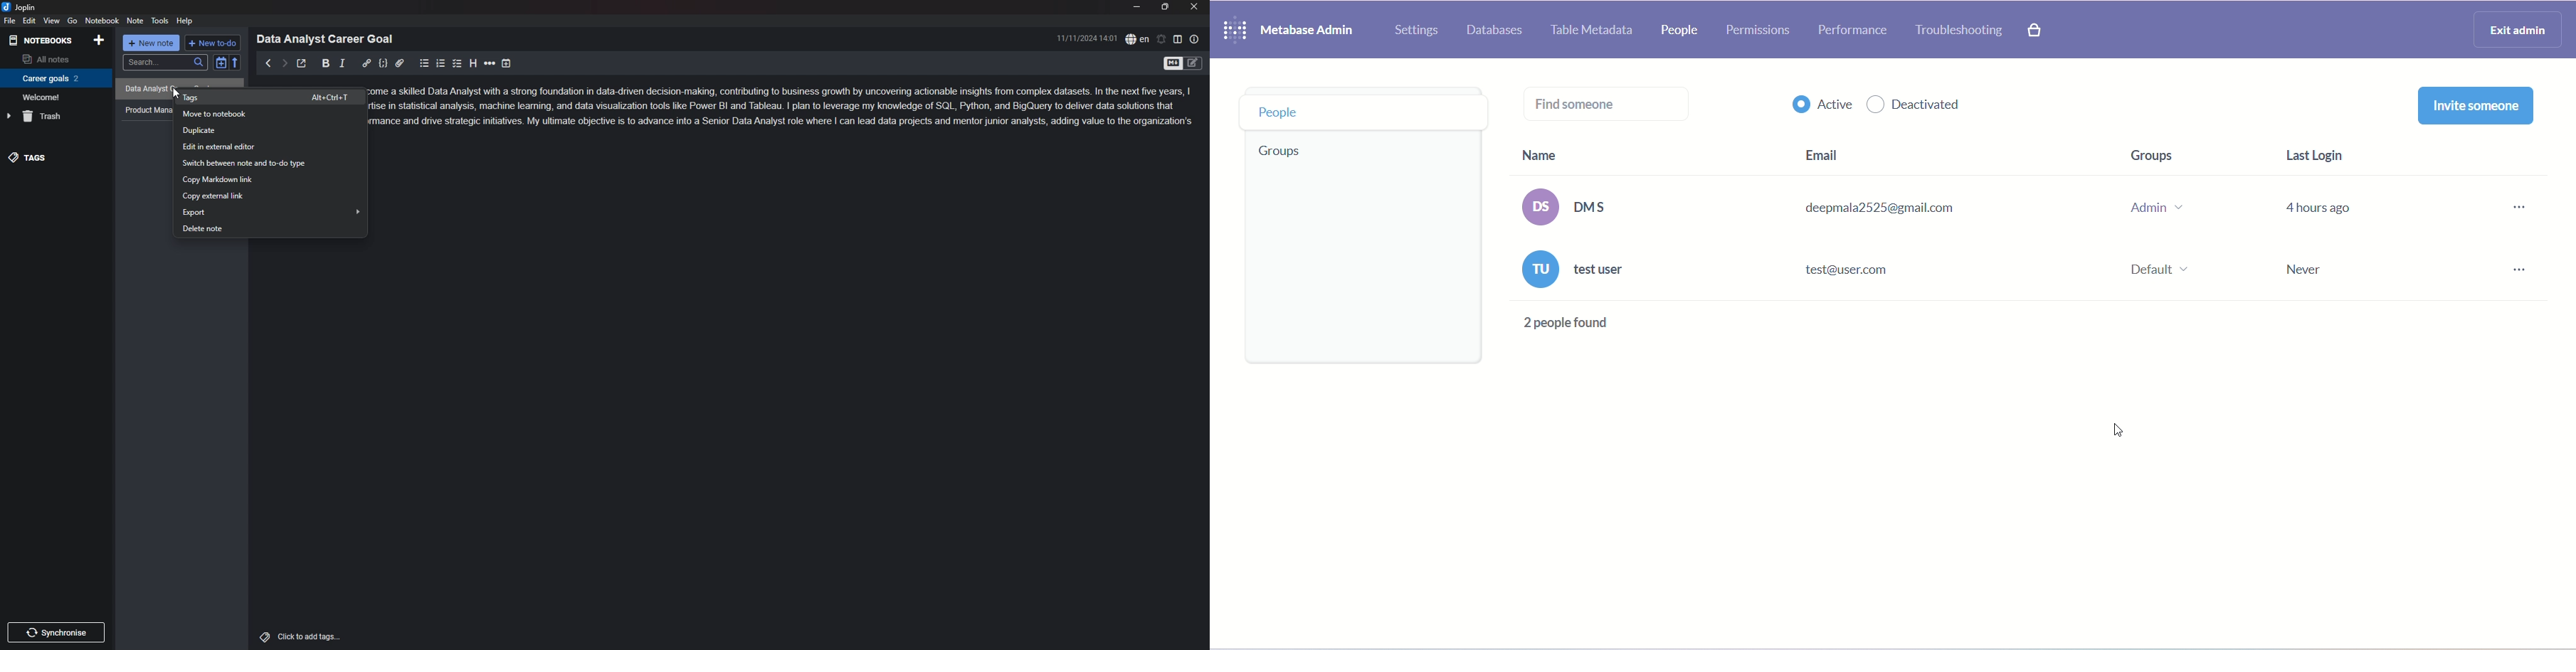 This screenshot has height=672, width=2576. What do you see at coordinates (1497, 30) in the screenshot?
I see `database` at bounding box center [1497, 30].